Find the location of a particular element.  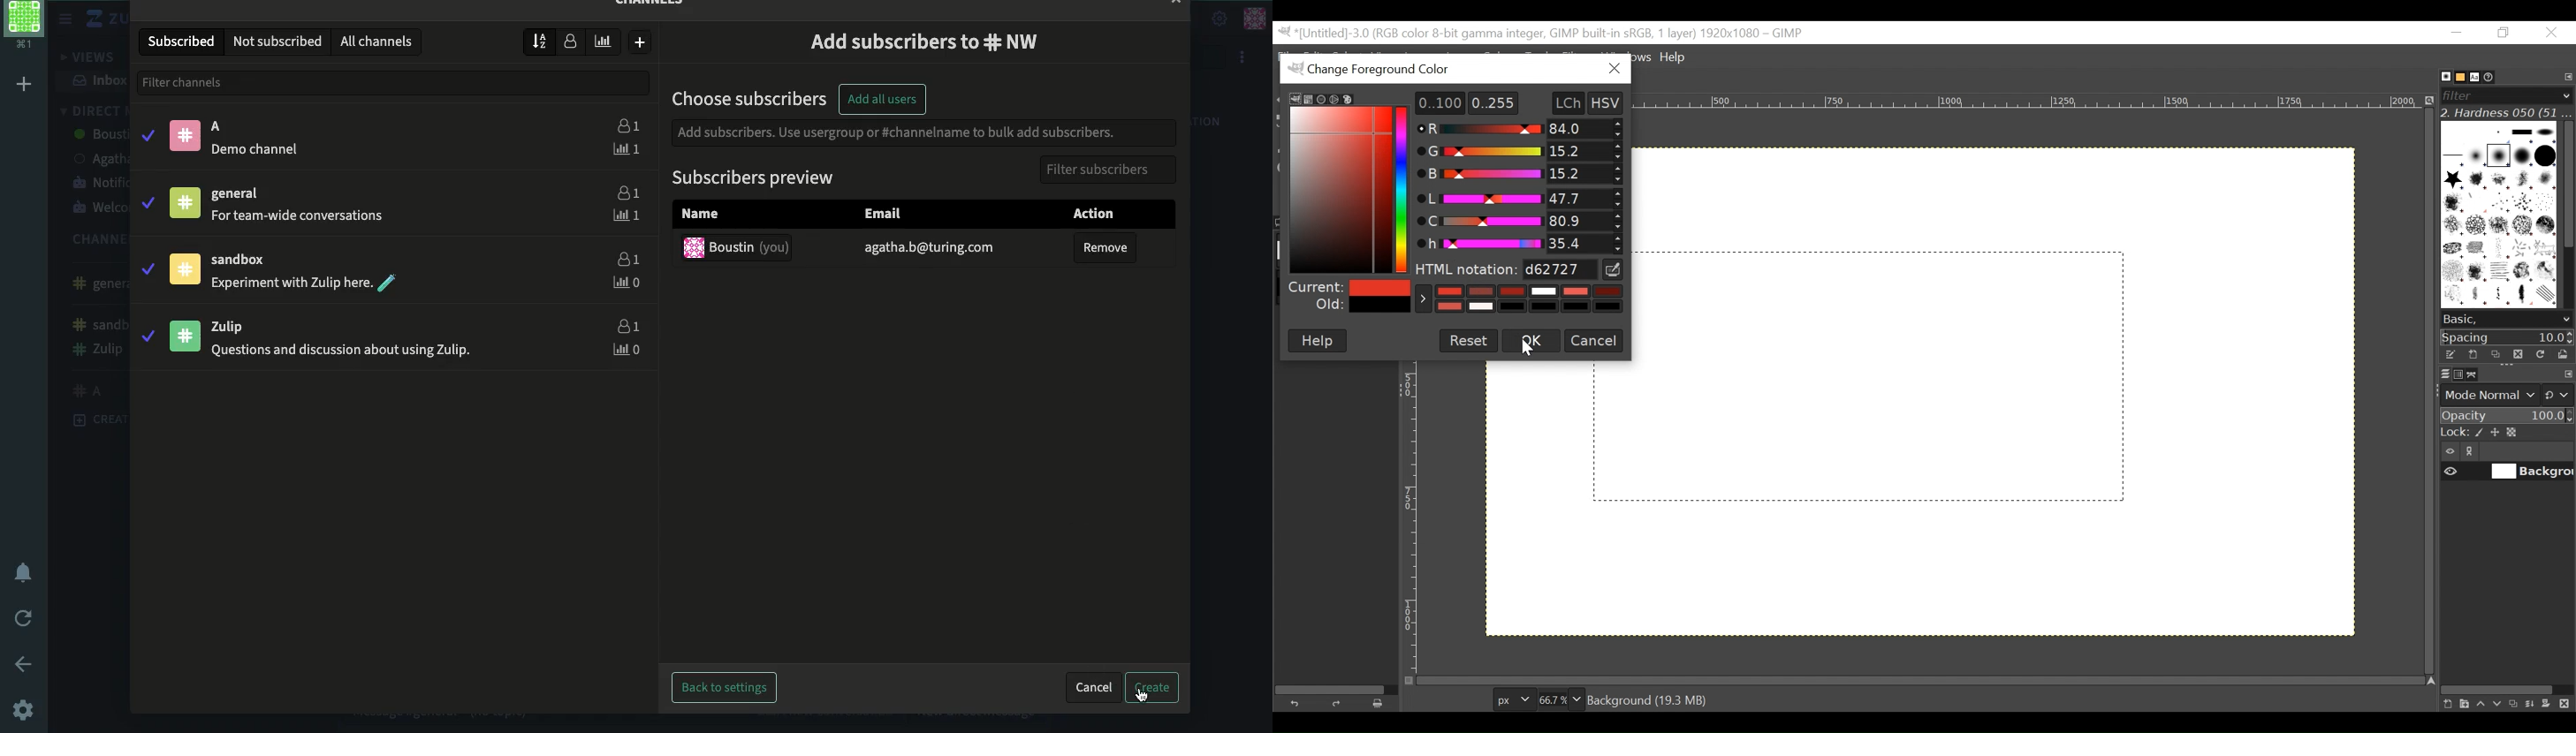

filter subscribers  is located at coordinates (1111, 169).